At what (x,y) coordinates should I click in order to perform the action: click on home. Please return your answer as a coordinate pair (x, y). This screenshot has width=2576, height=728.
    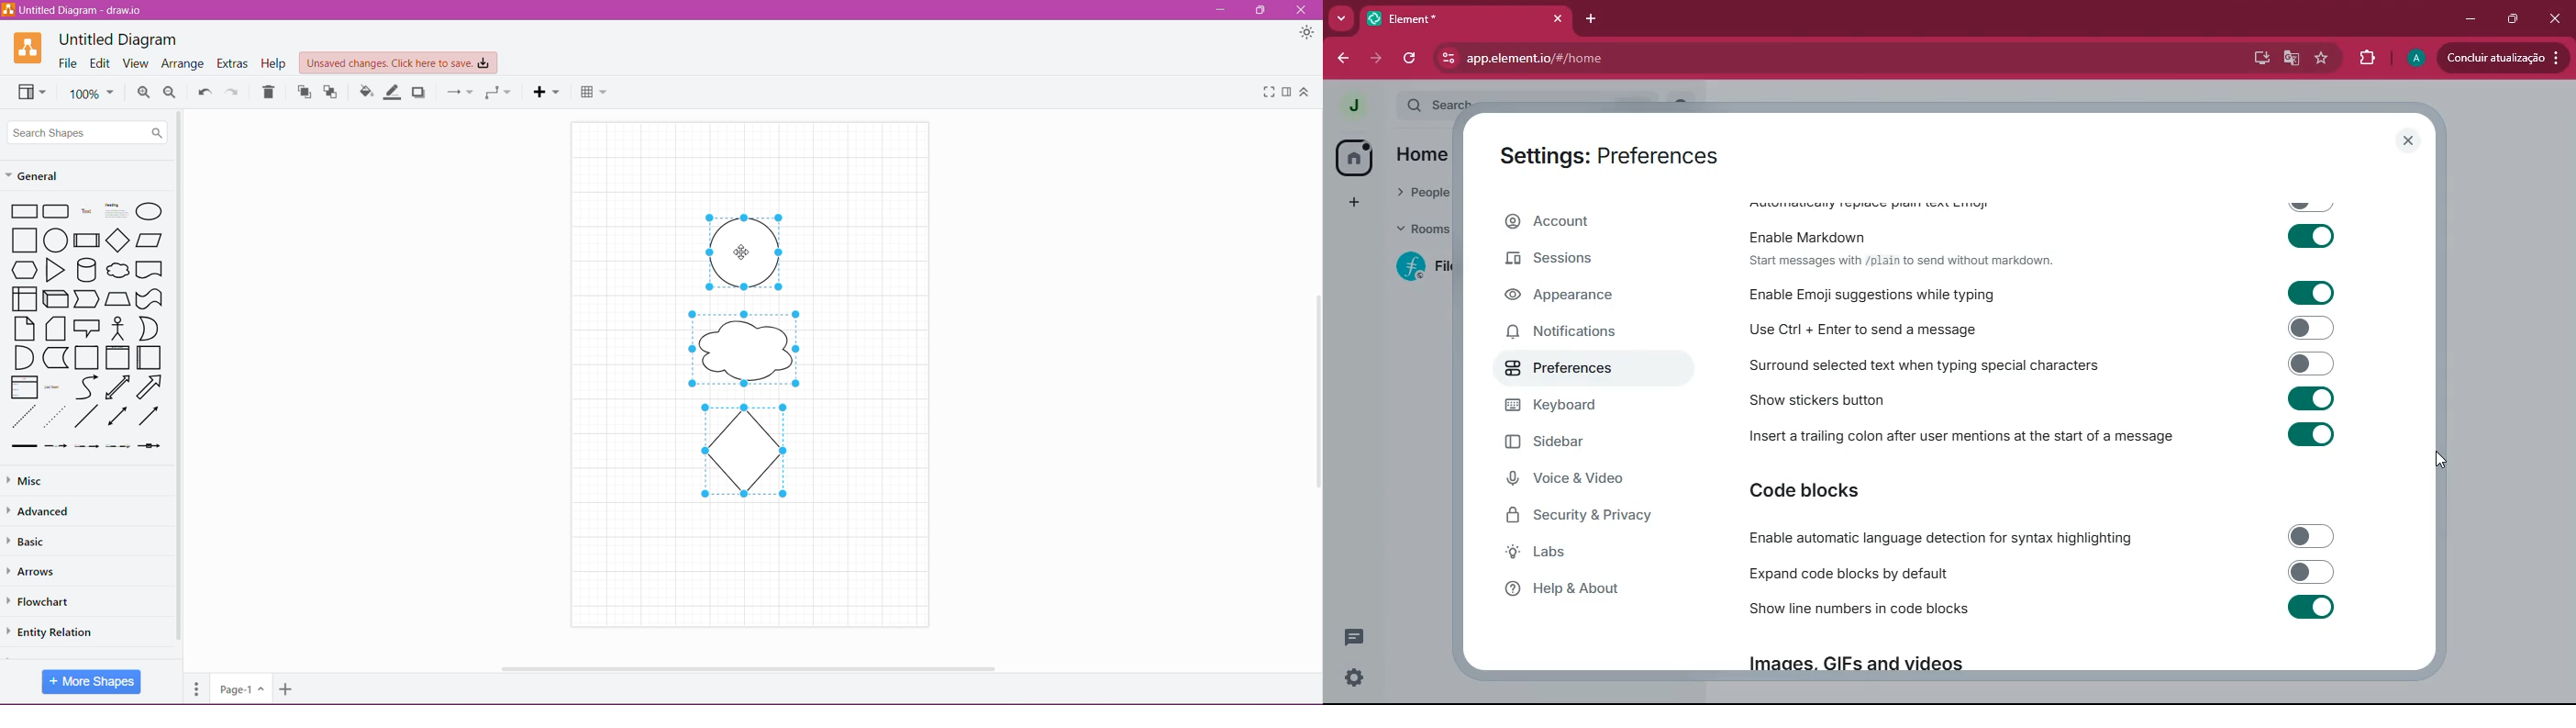
    Looking at the image, I should click on (1353, 158).